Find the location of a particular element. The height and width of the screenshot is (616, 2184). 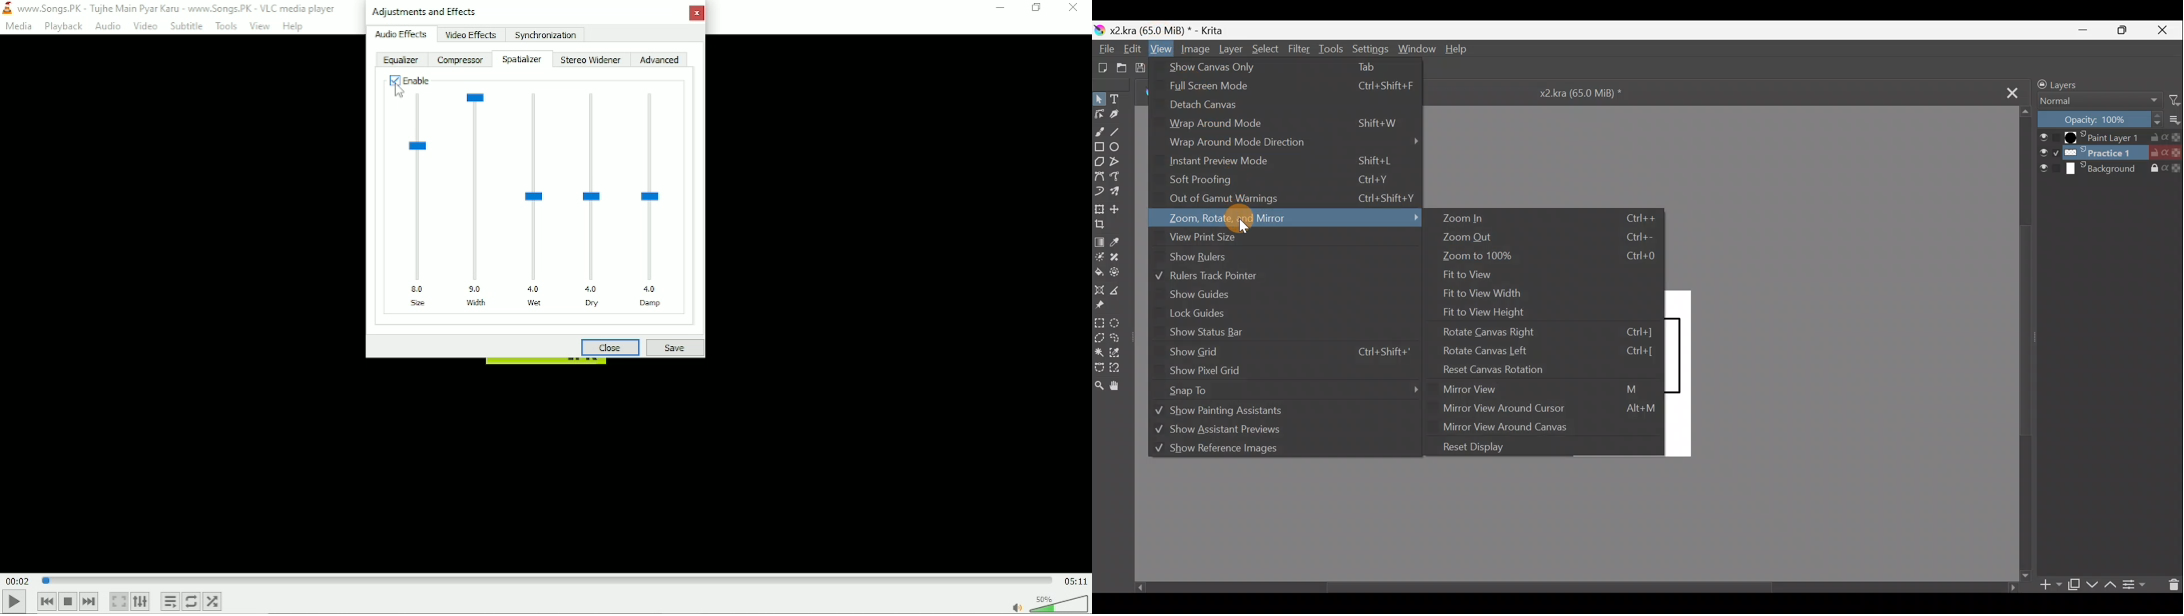

Show pixel grid is located at coordinates (1277, 371).